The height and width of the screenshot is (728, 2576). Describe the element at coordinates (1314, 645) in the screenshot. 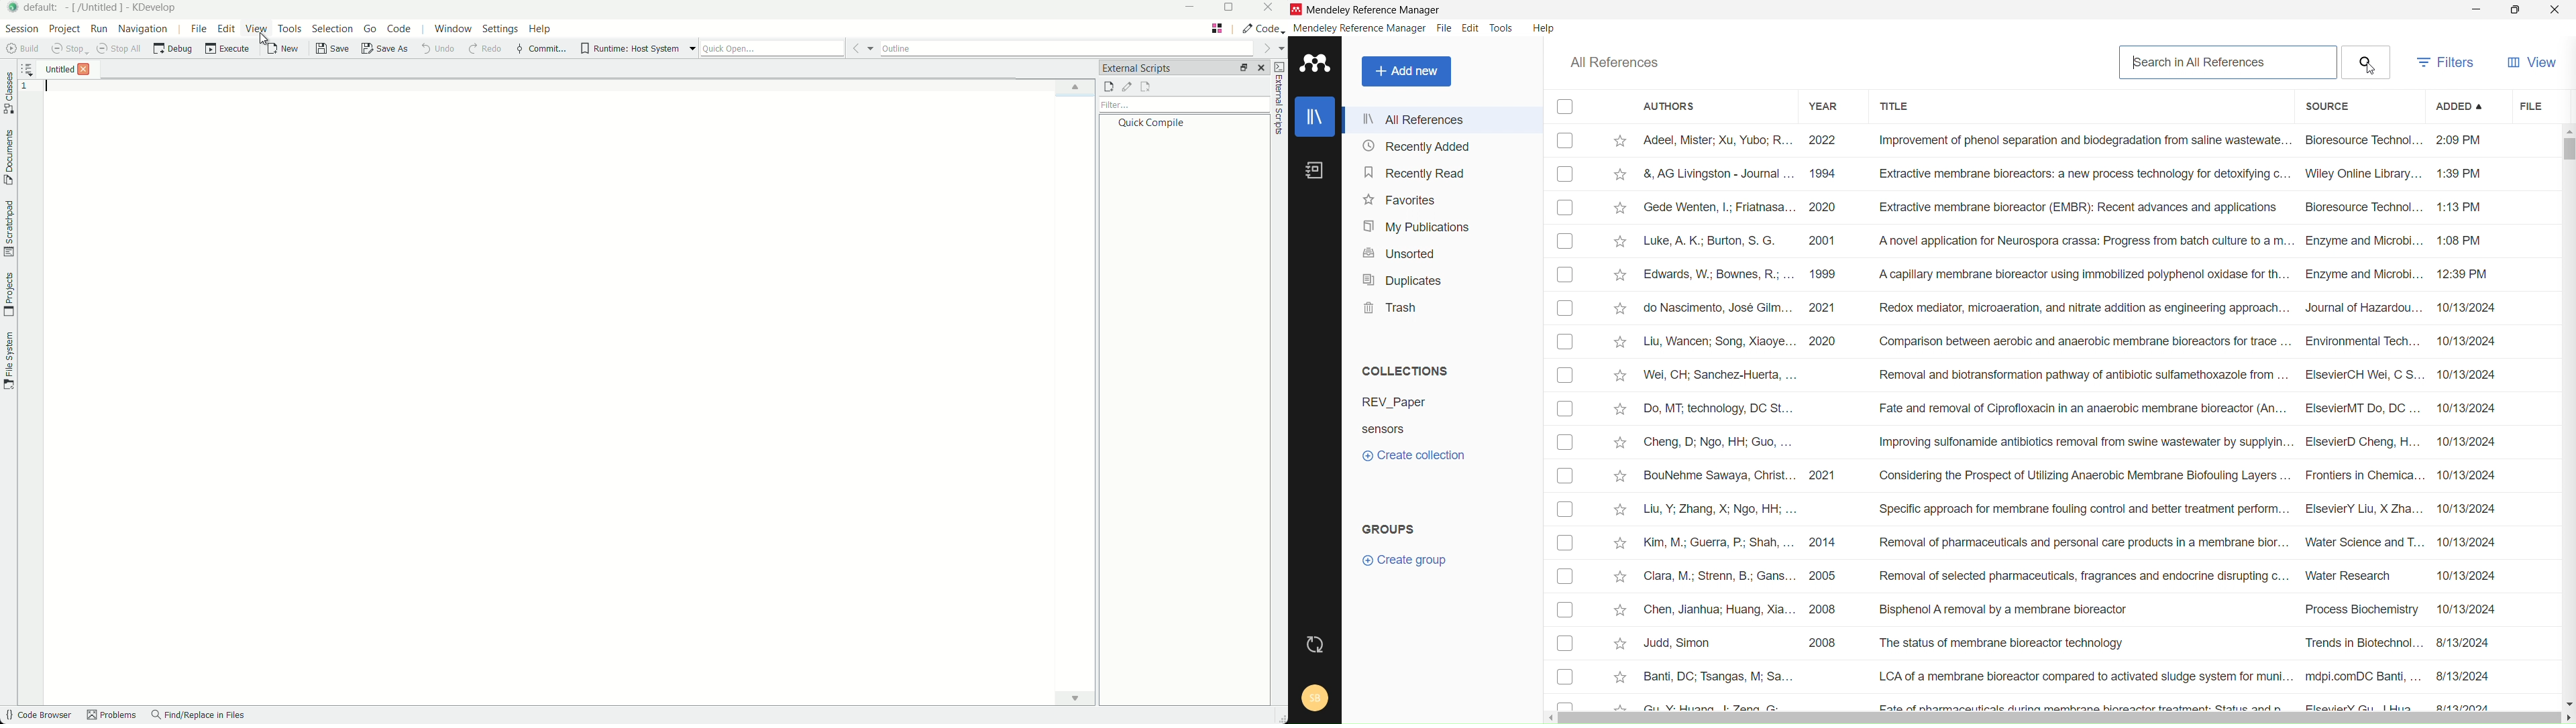

I see `sync` at that location.